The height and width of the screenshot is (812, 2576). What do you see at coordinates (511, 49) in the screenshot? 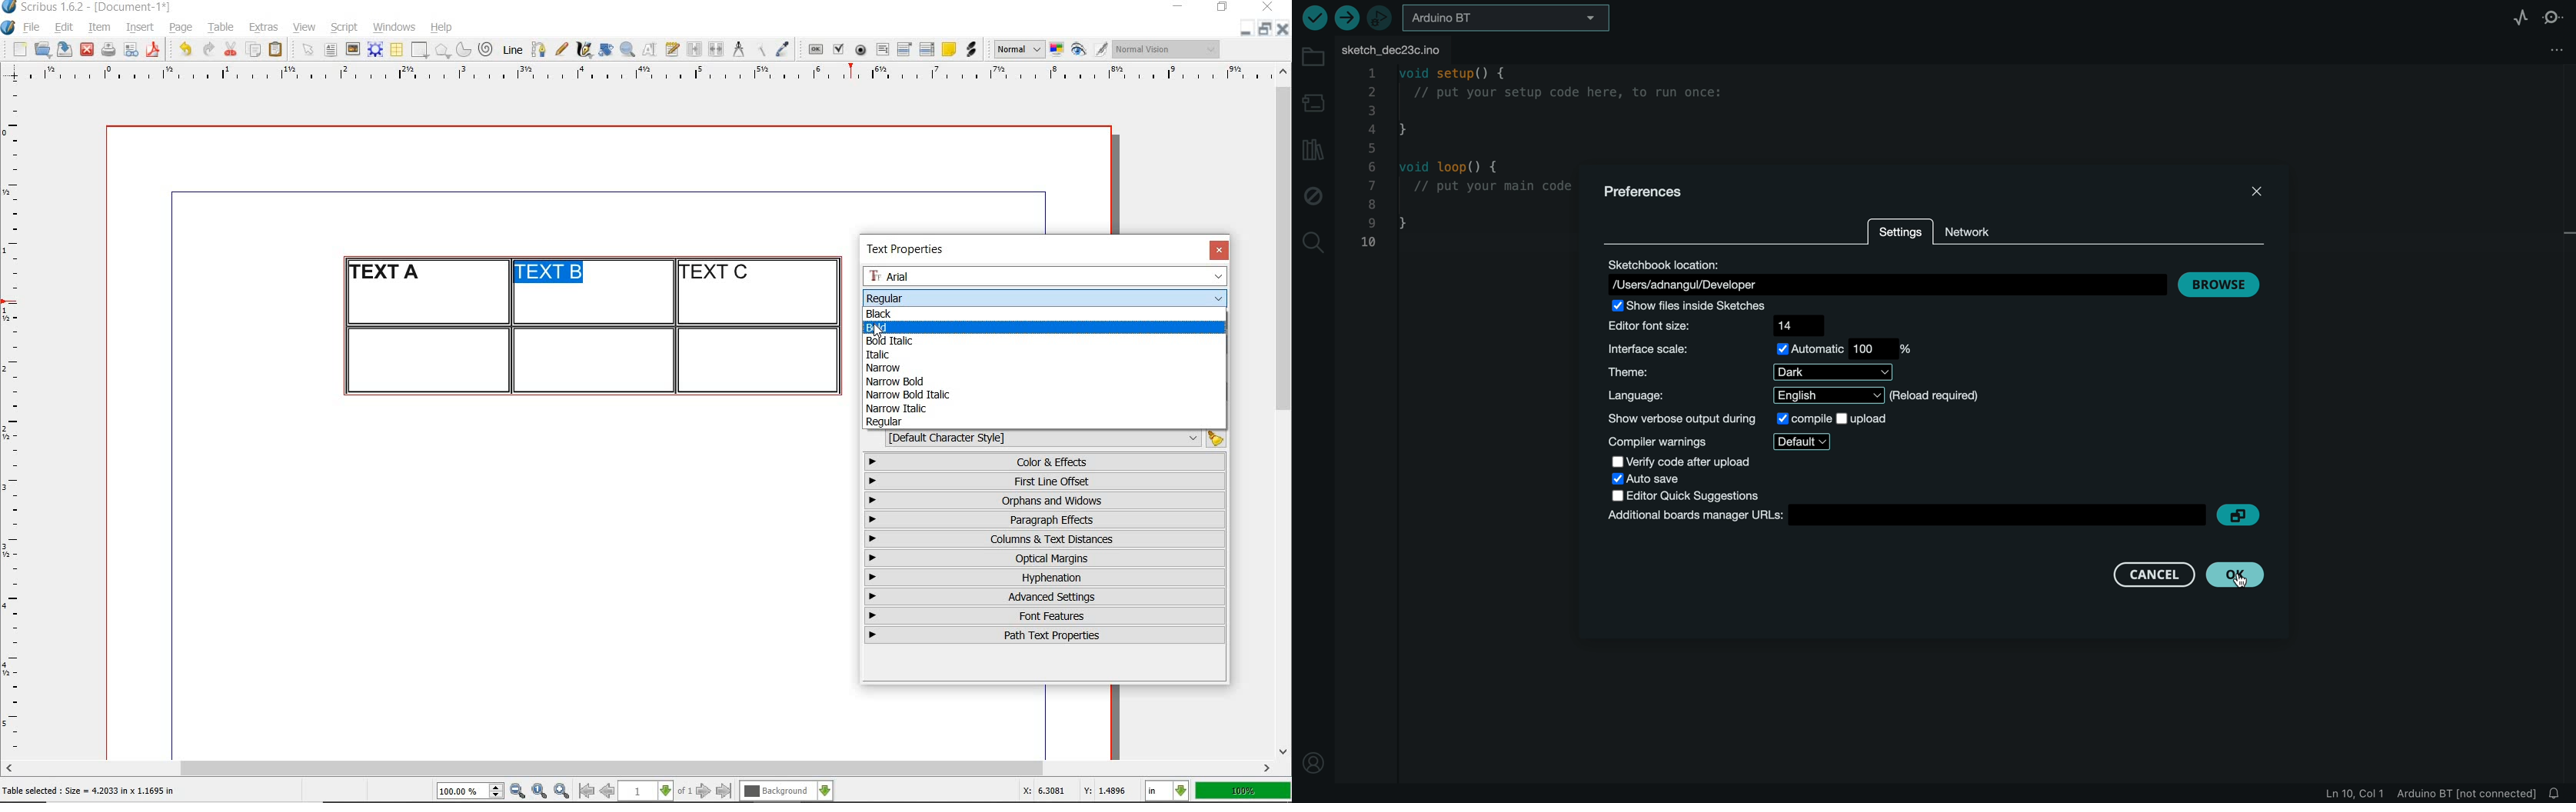
I see `line` at bounding box center [511, 49].